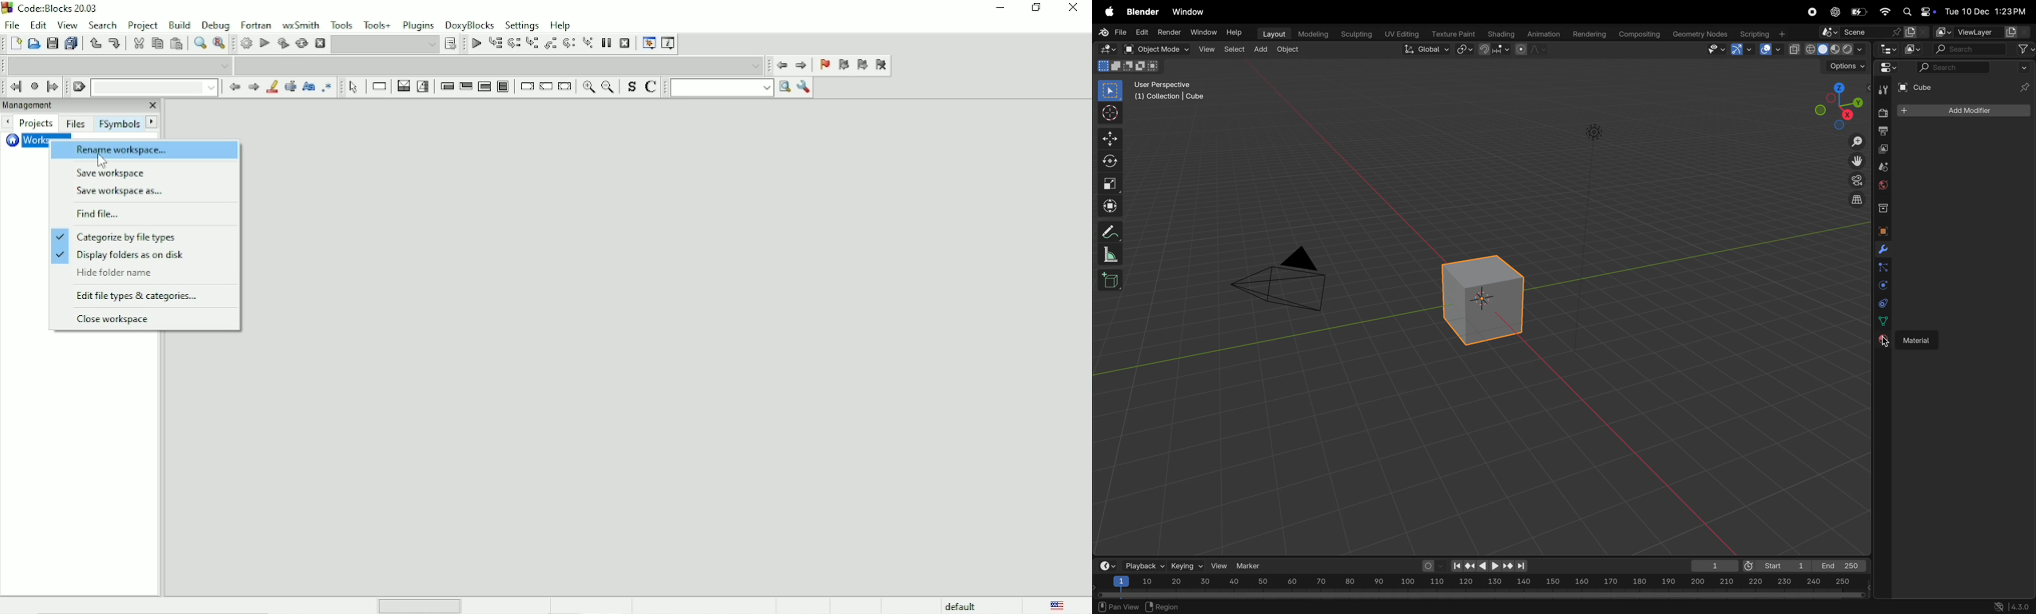  I want to click on Last jump, so click(34, 86).